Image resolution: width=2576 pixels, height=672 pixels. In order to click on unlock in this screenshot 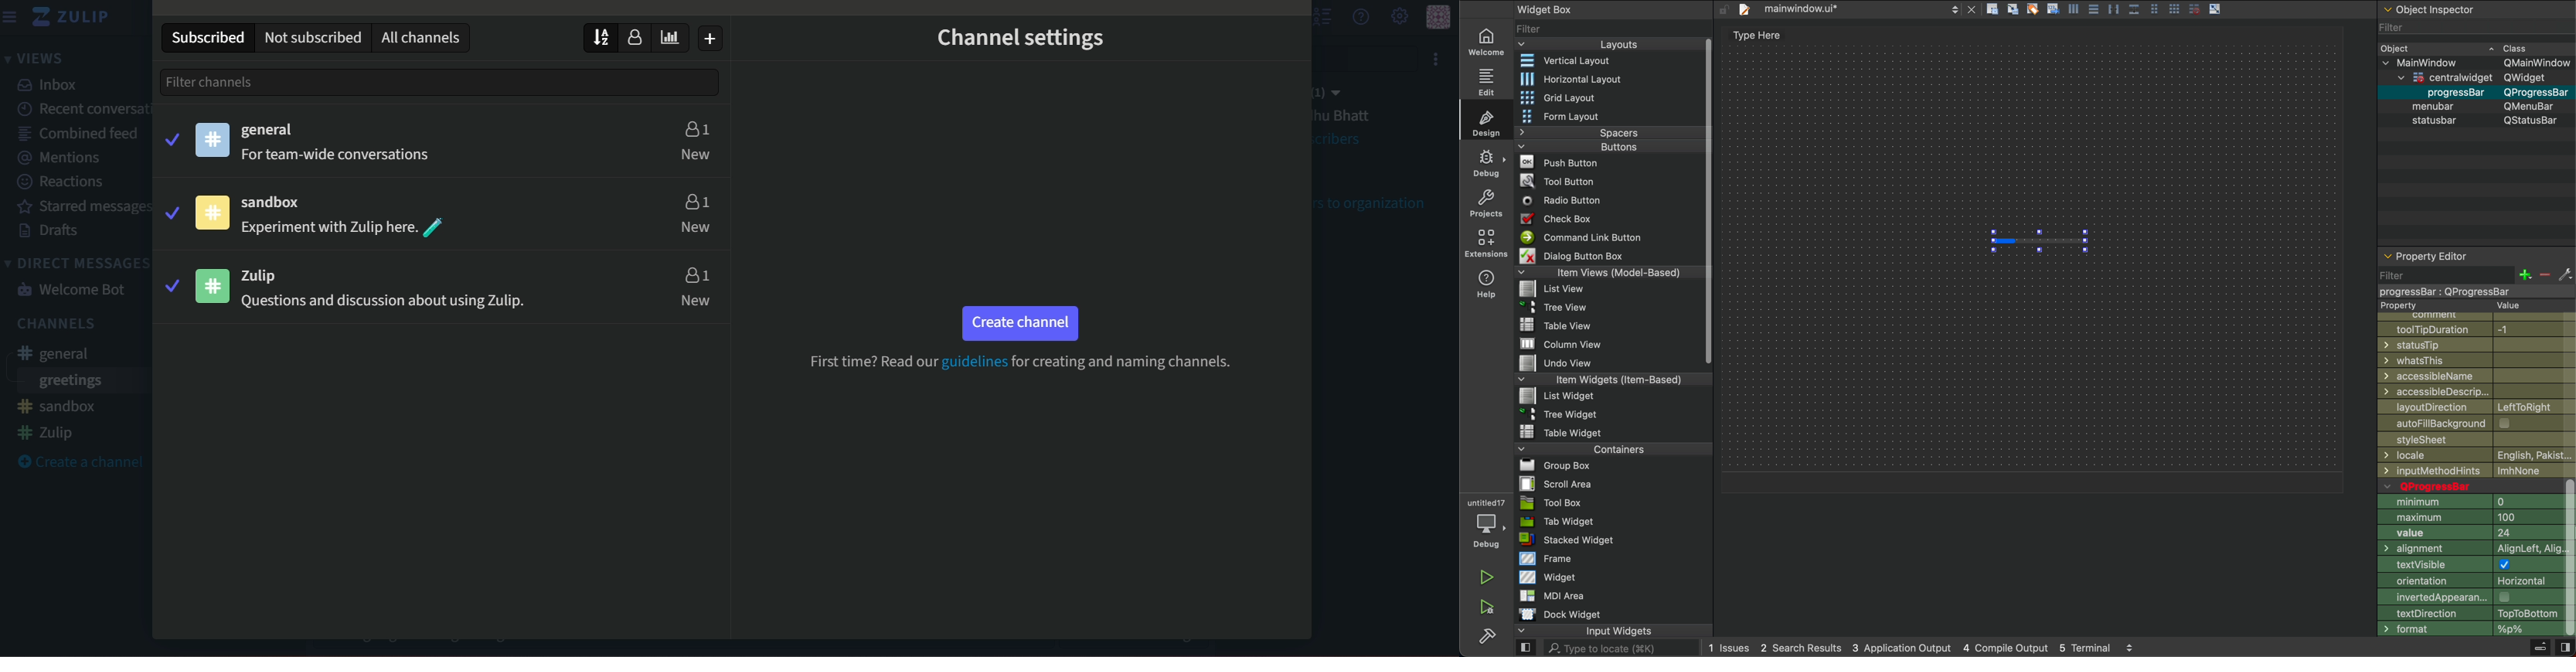, I will do `click(1723, 9)`.